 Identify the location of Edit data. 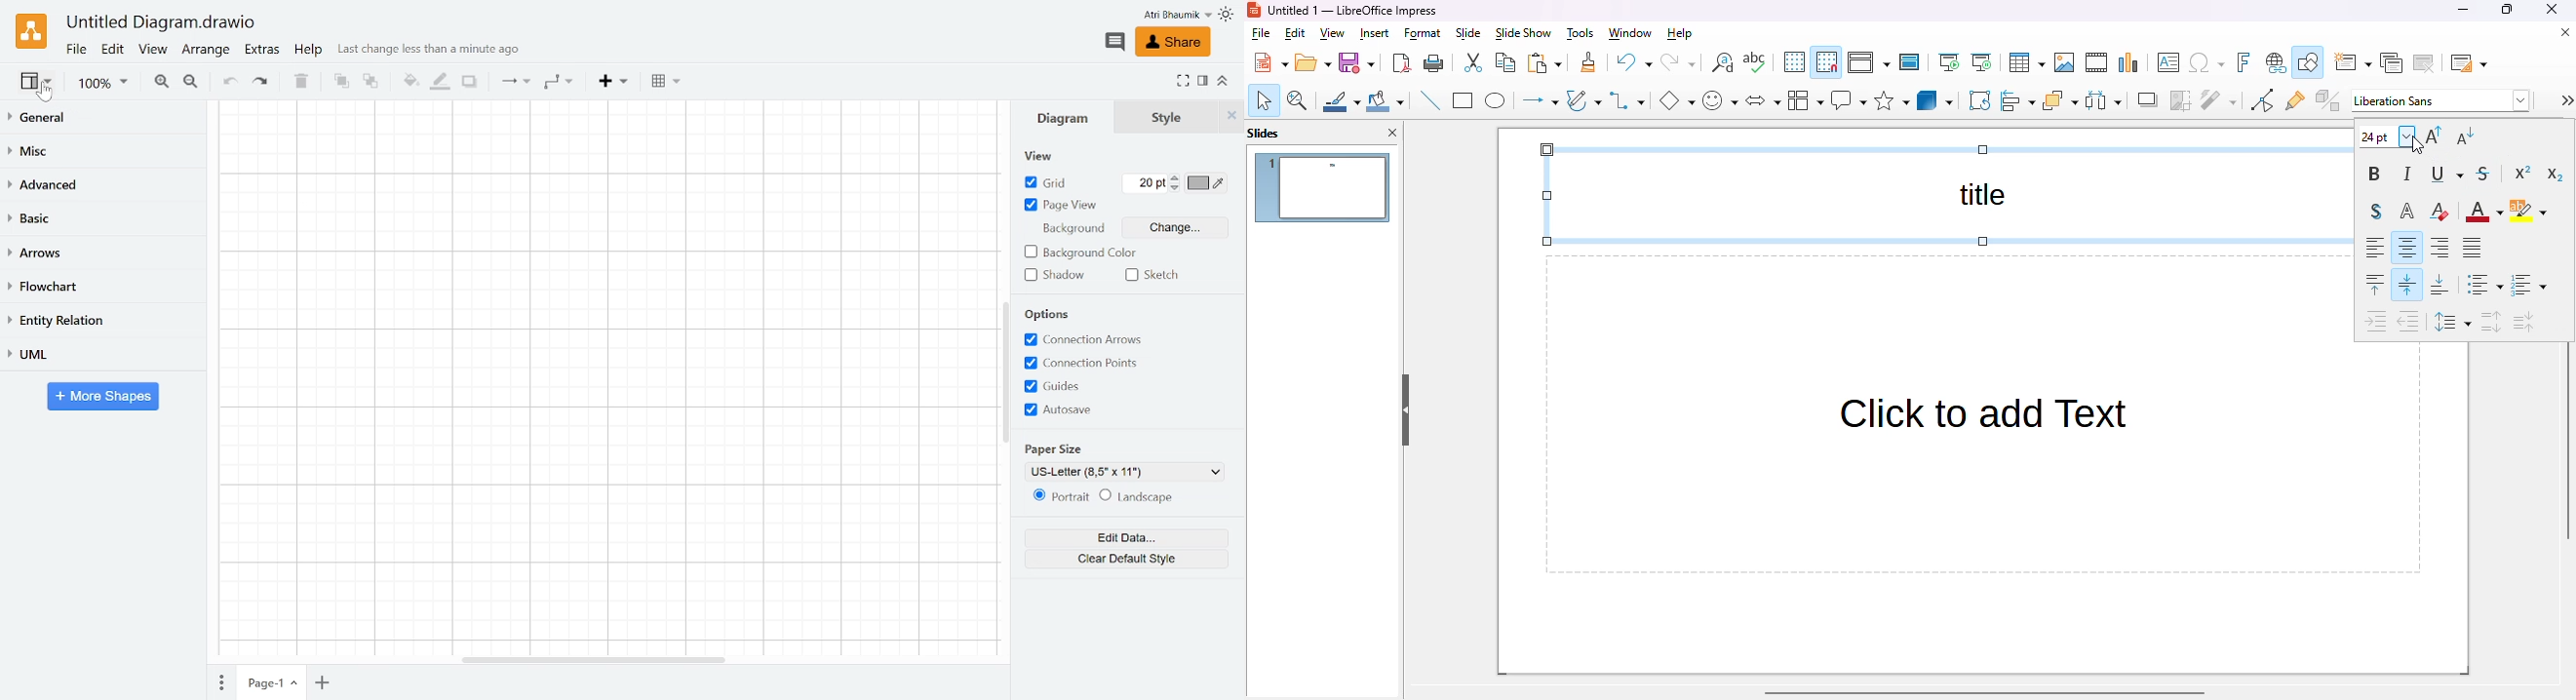
(1124, 538).